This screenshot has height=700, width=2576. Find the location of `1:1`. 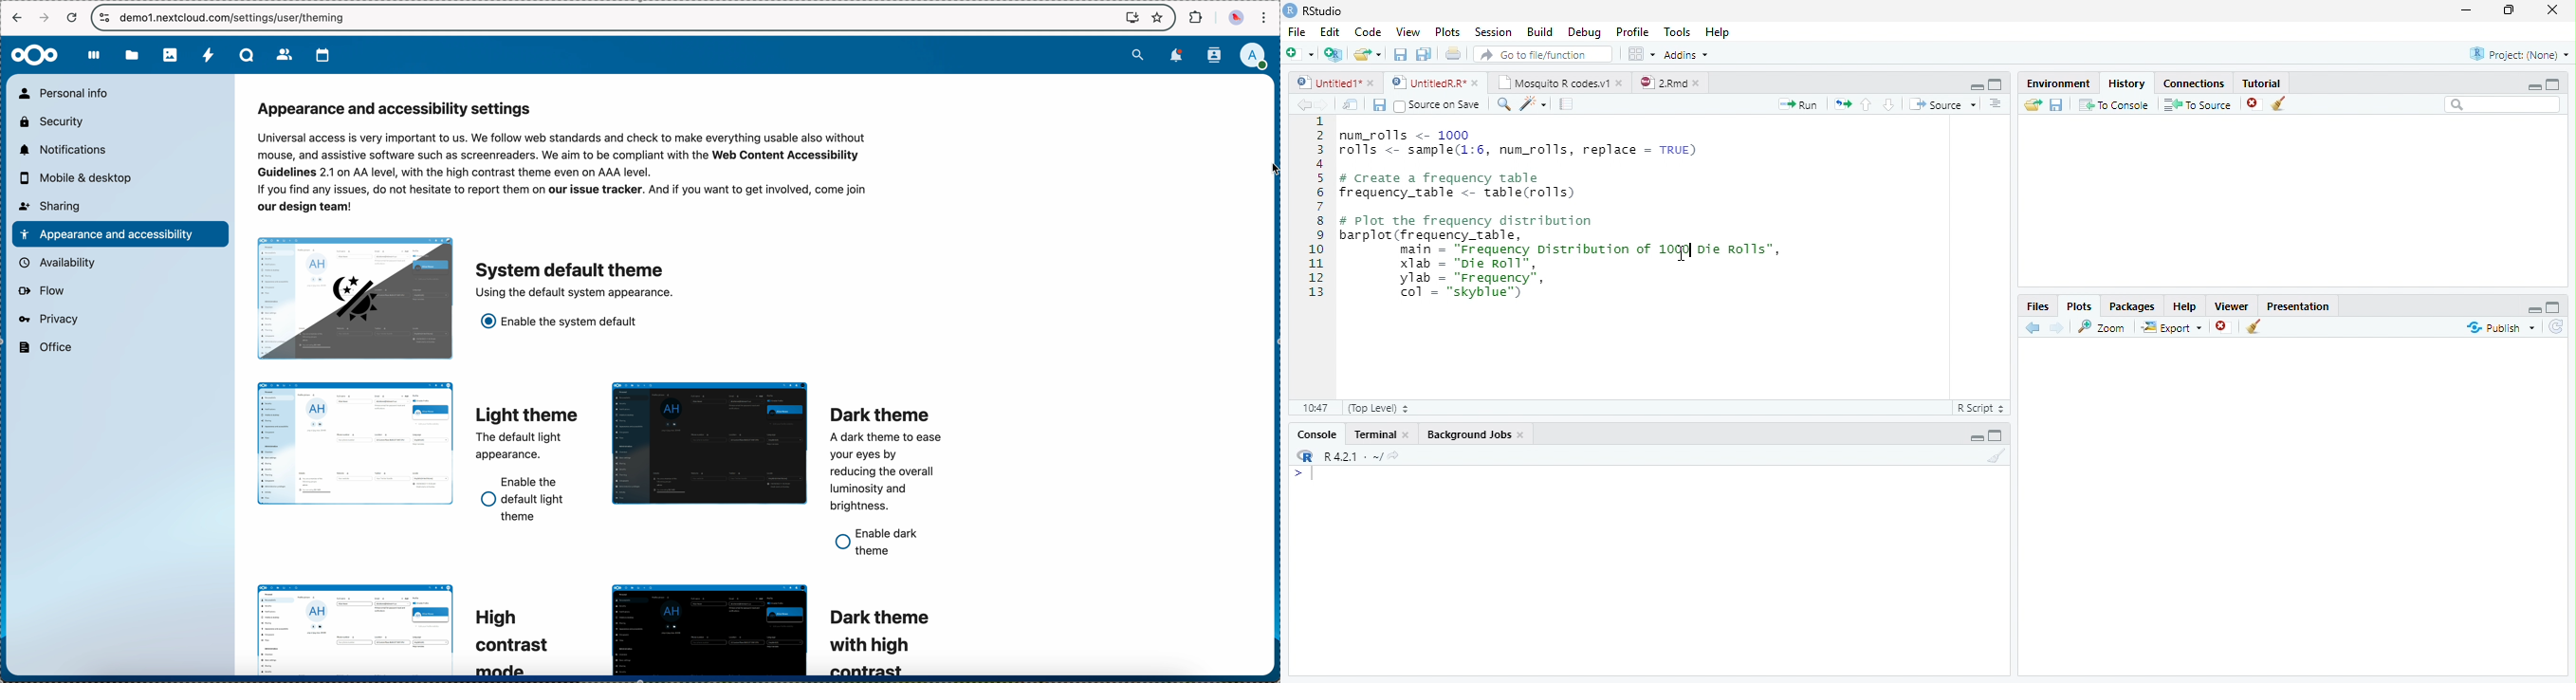

1:1 is located at coordinates (1314, 408).